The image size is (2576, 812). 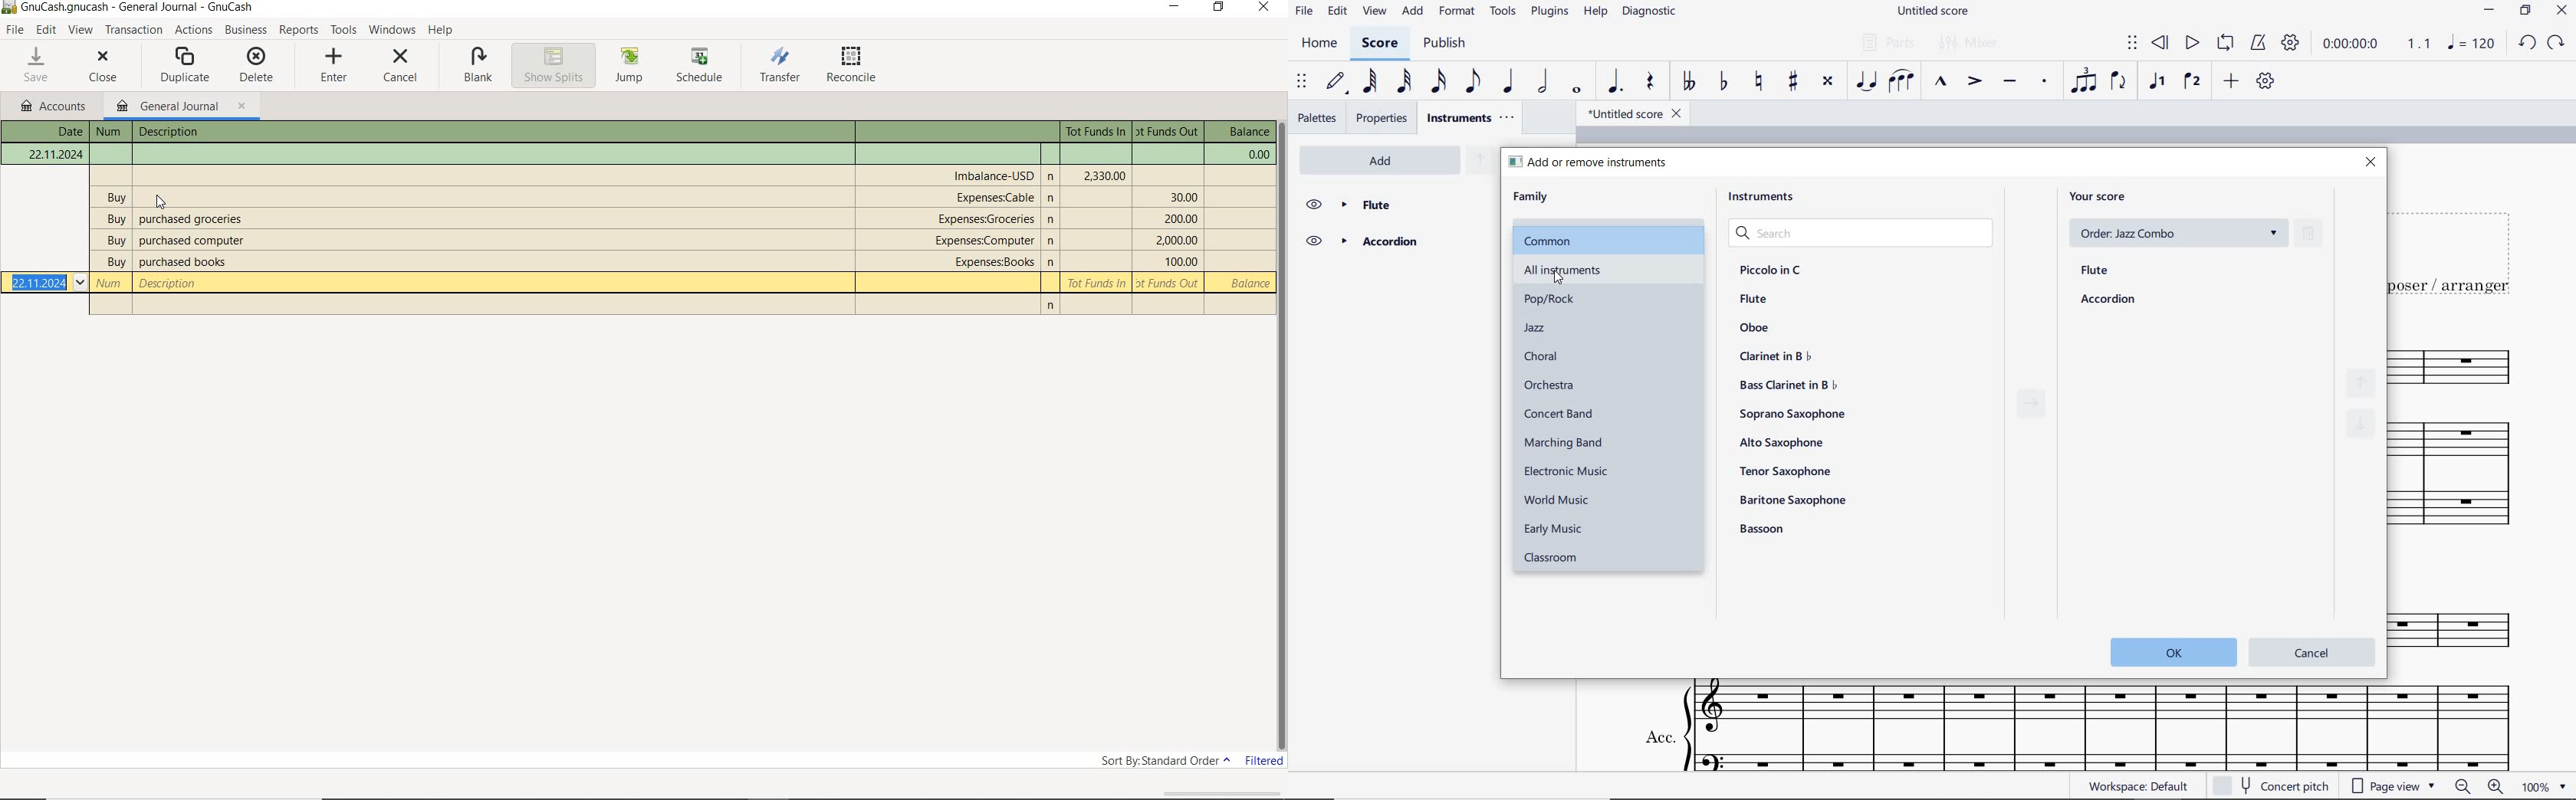 What do you see at coordinates (2136, 785) in the screenshot?
I see `workspace: default` at bounding box center [2136, 785].